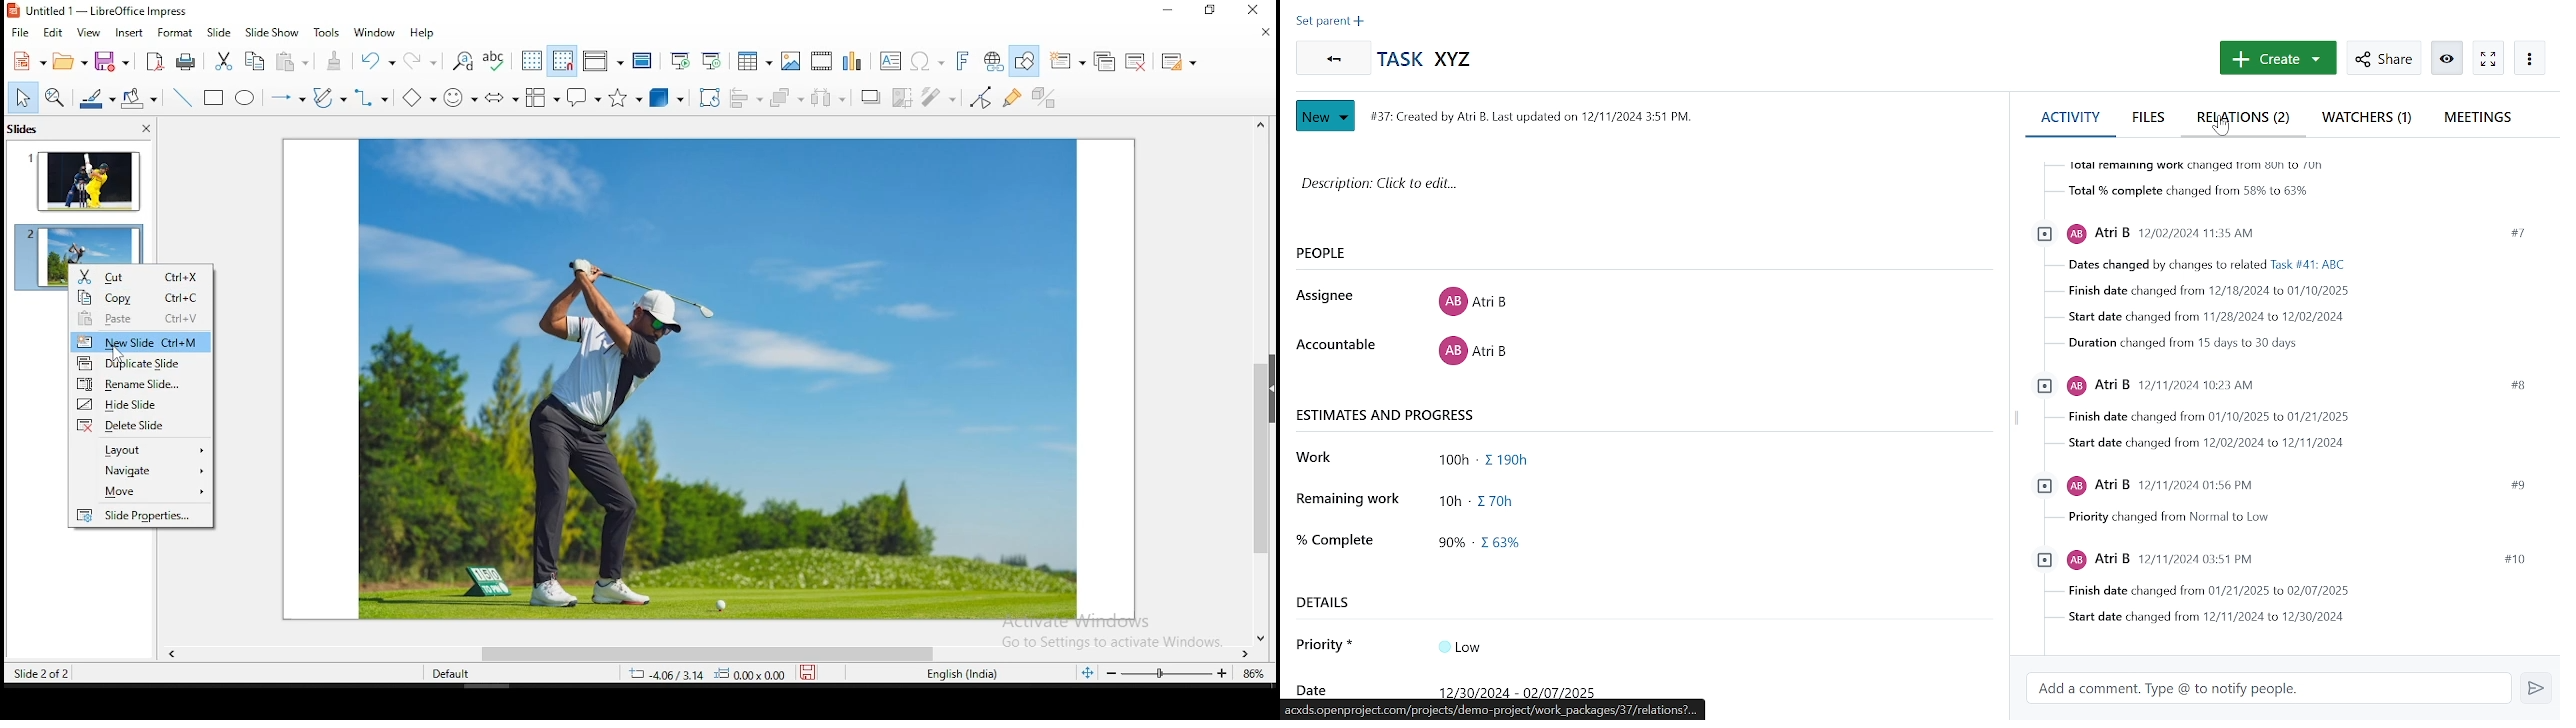 Image resolution: width=2576 pixels, height=728 pixels. What do you see at coordinates (2284, 233) in the screenshot?
I see `User info: Atri B 12/02/2024 11:35 AM  #7` at bounding box center [2284, 233].